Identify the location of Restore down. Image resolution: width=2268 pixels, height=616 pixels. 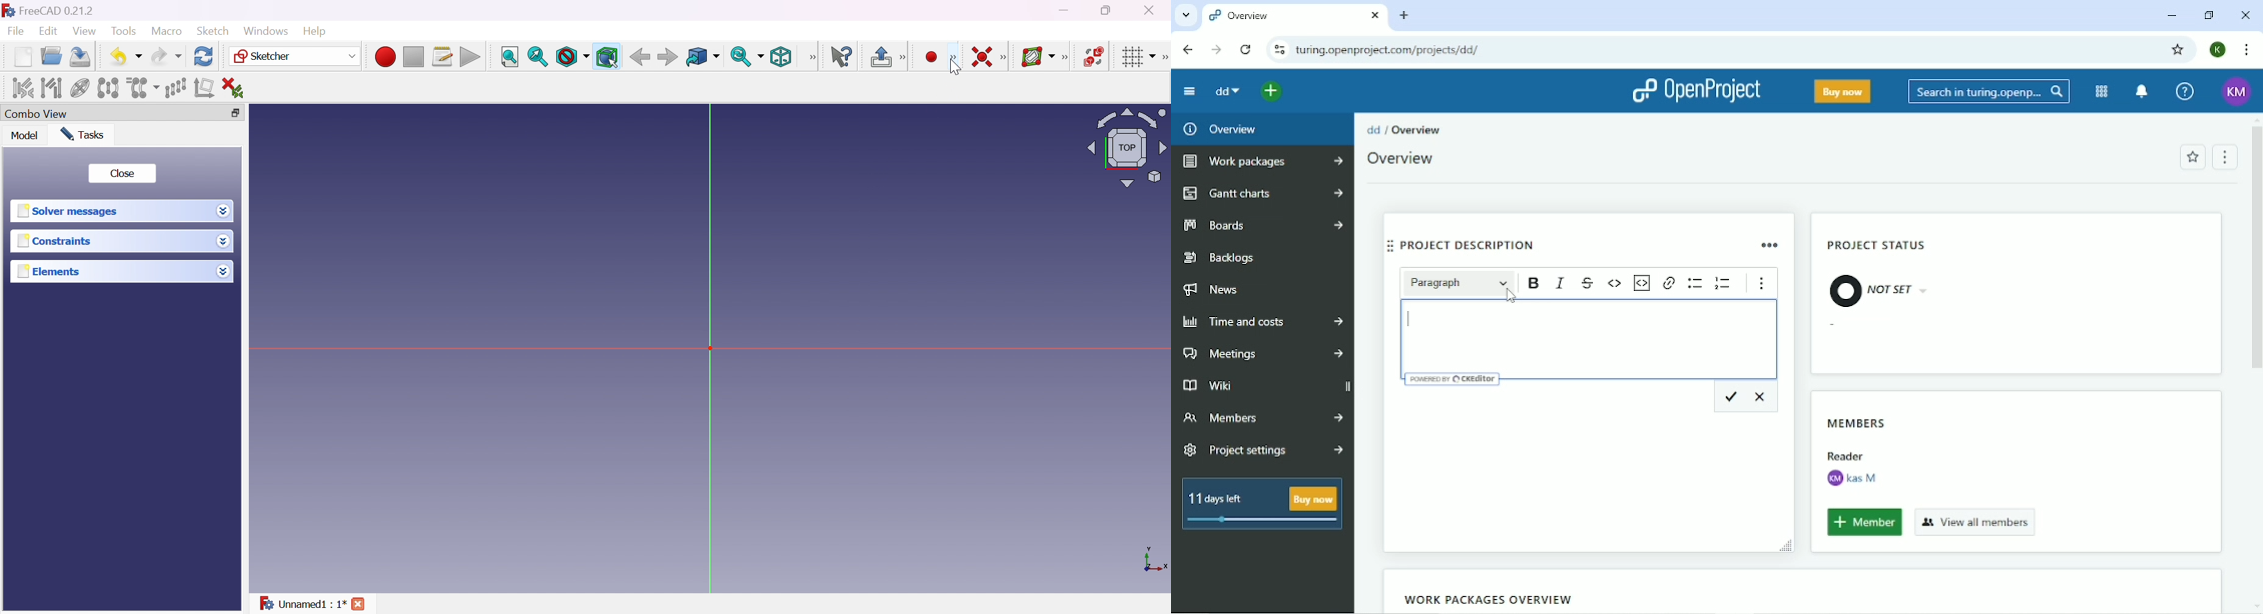
(232, 114).